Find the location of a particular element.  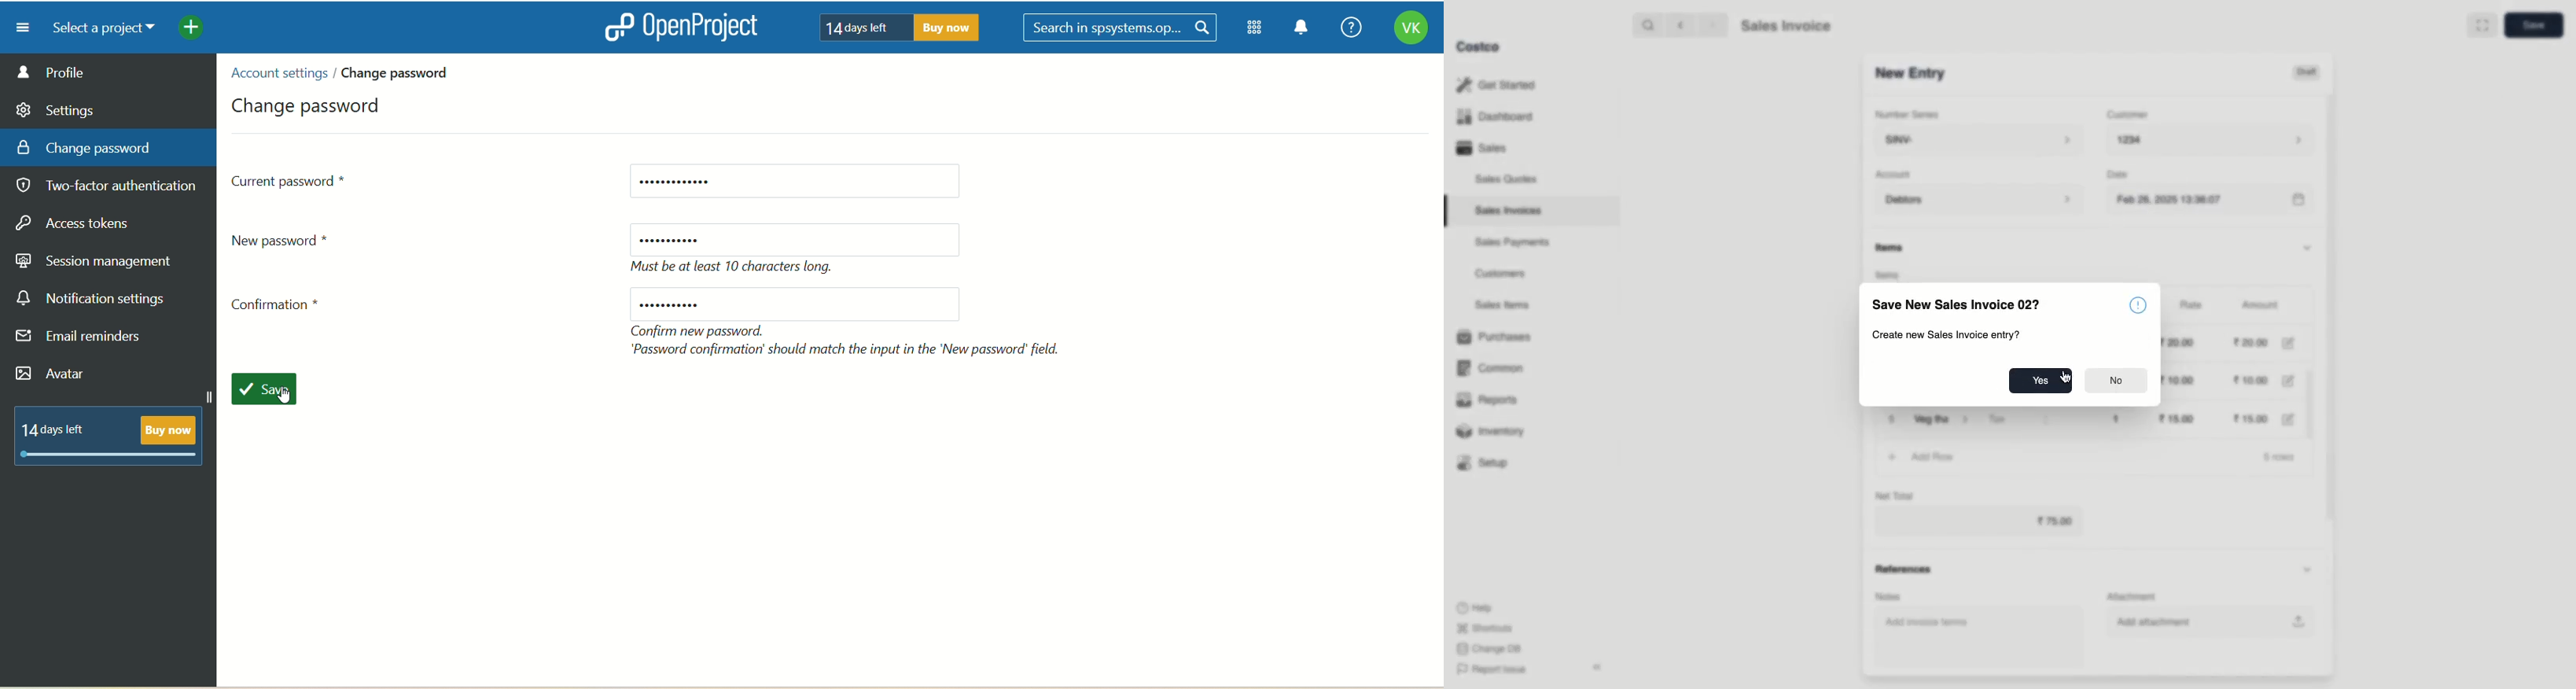

Sales Quotes is located at coordinates (1508, 179).